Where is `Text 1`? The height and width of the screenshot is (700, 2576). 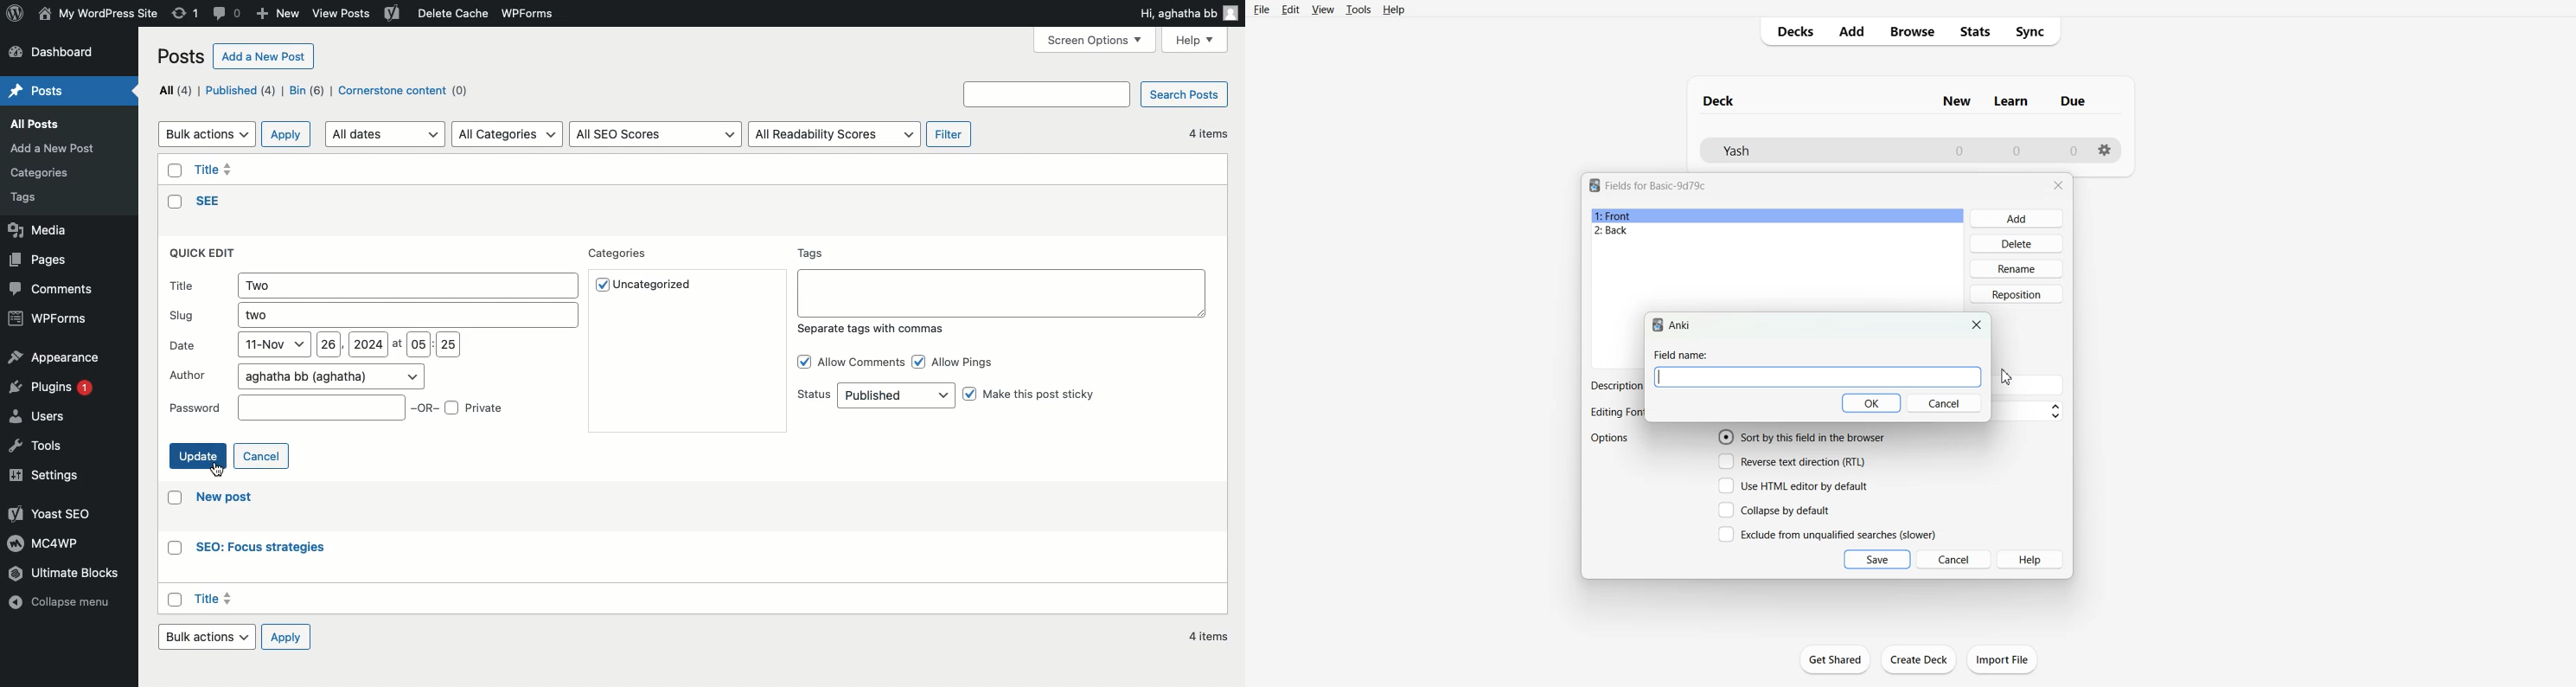
Text 1 is located at coordinates (1656, 185).